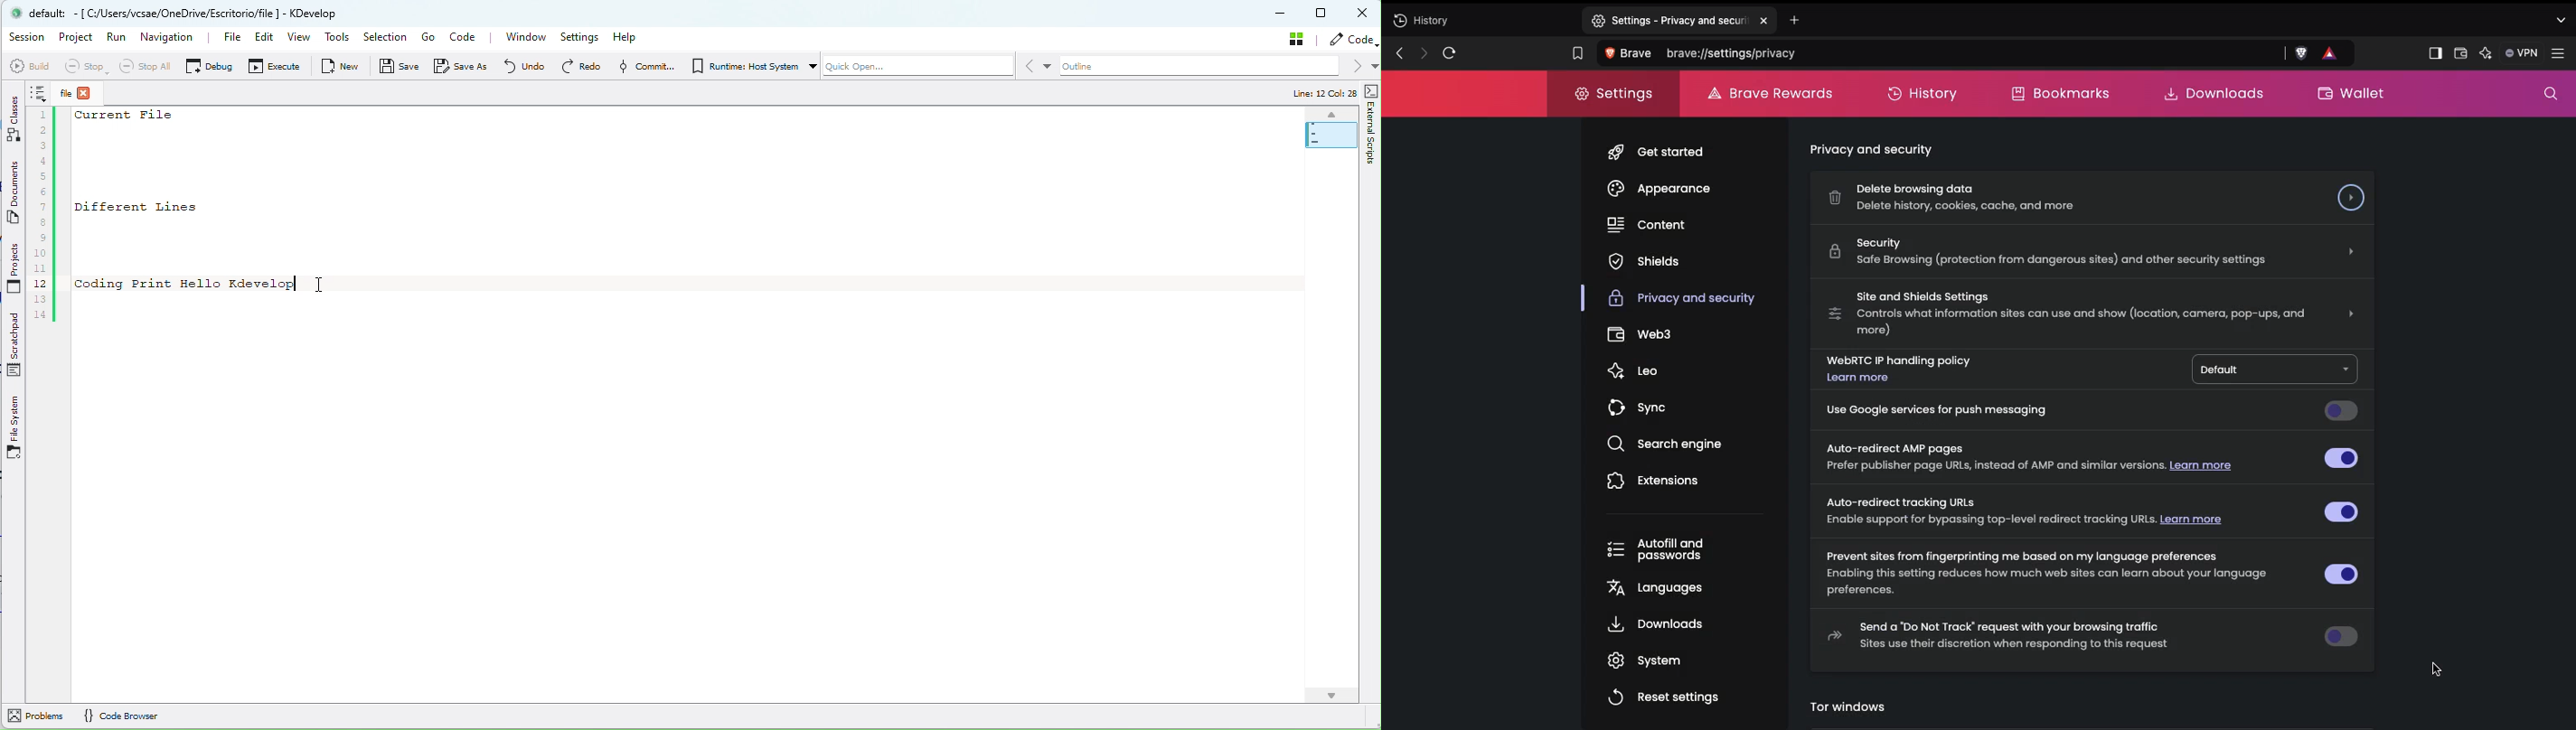 This screenshot has height=756, width=2576. I want to click on Scratchpad, so click(16, 346).